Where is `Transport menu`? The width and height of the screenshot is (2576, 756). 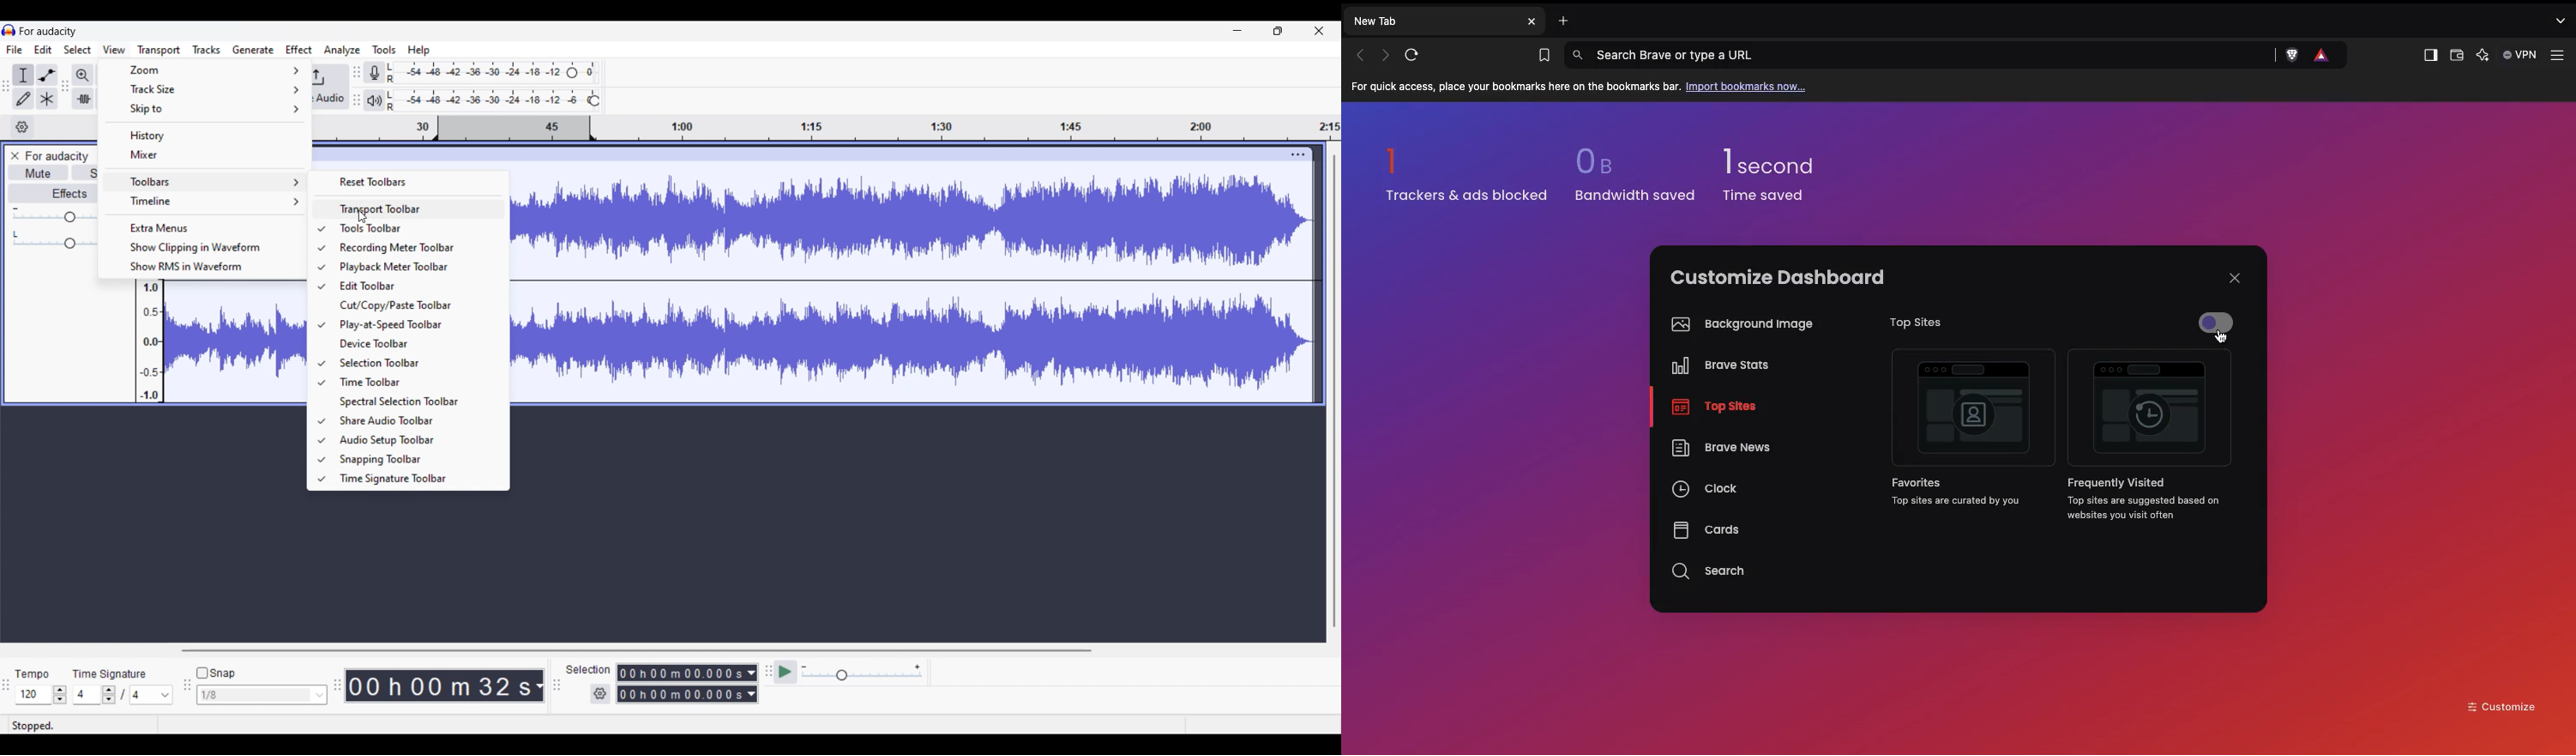
Transport menu is located at coordinates (159, 50).